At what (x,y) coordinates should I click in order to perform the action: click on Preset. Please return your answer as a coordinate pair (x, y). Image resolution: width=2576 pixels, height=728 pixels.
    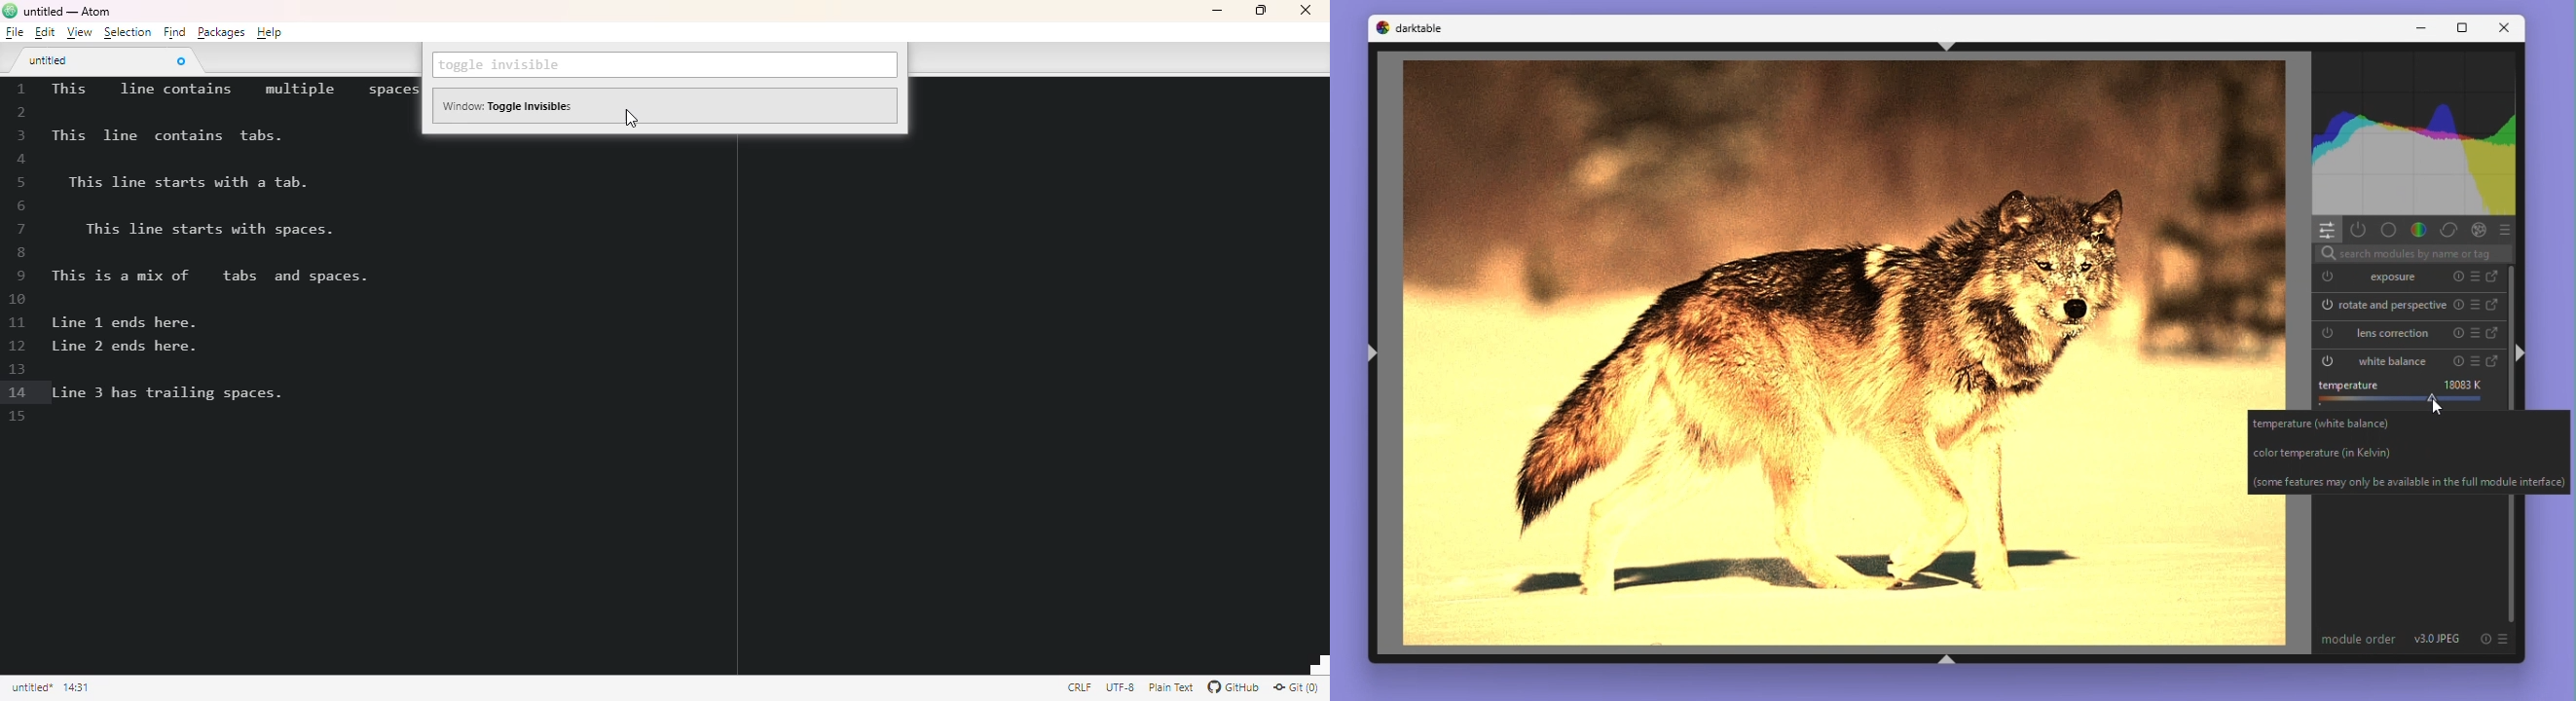
    Looking at the image, I should click on (2477, 277).